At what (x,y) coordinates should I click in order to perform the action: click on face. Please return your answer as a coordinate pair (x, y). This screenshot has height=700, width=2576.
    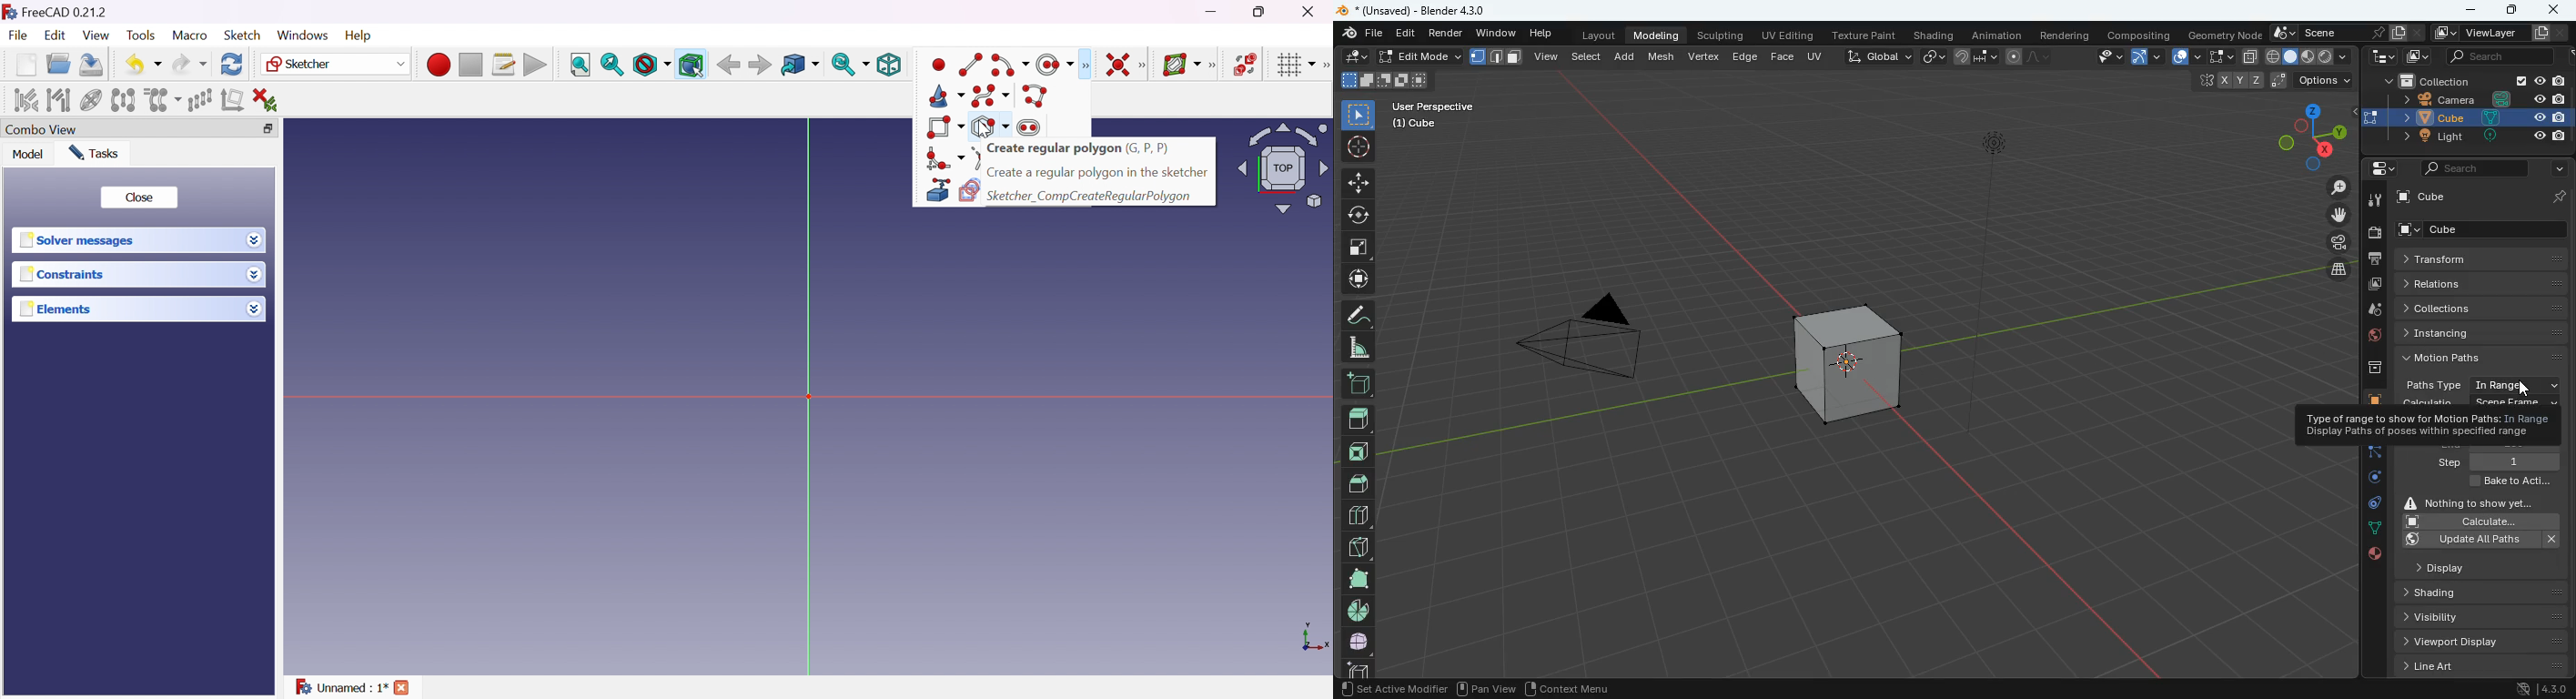
    Looking at the image, I should click on (1783, 57).